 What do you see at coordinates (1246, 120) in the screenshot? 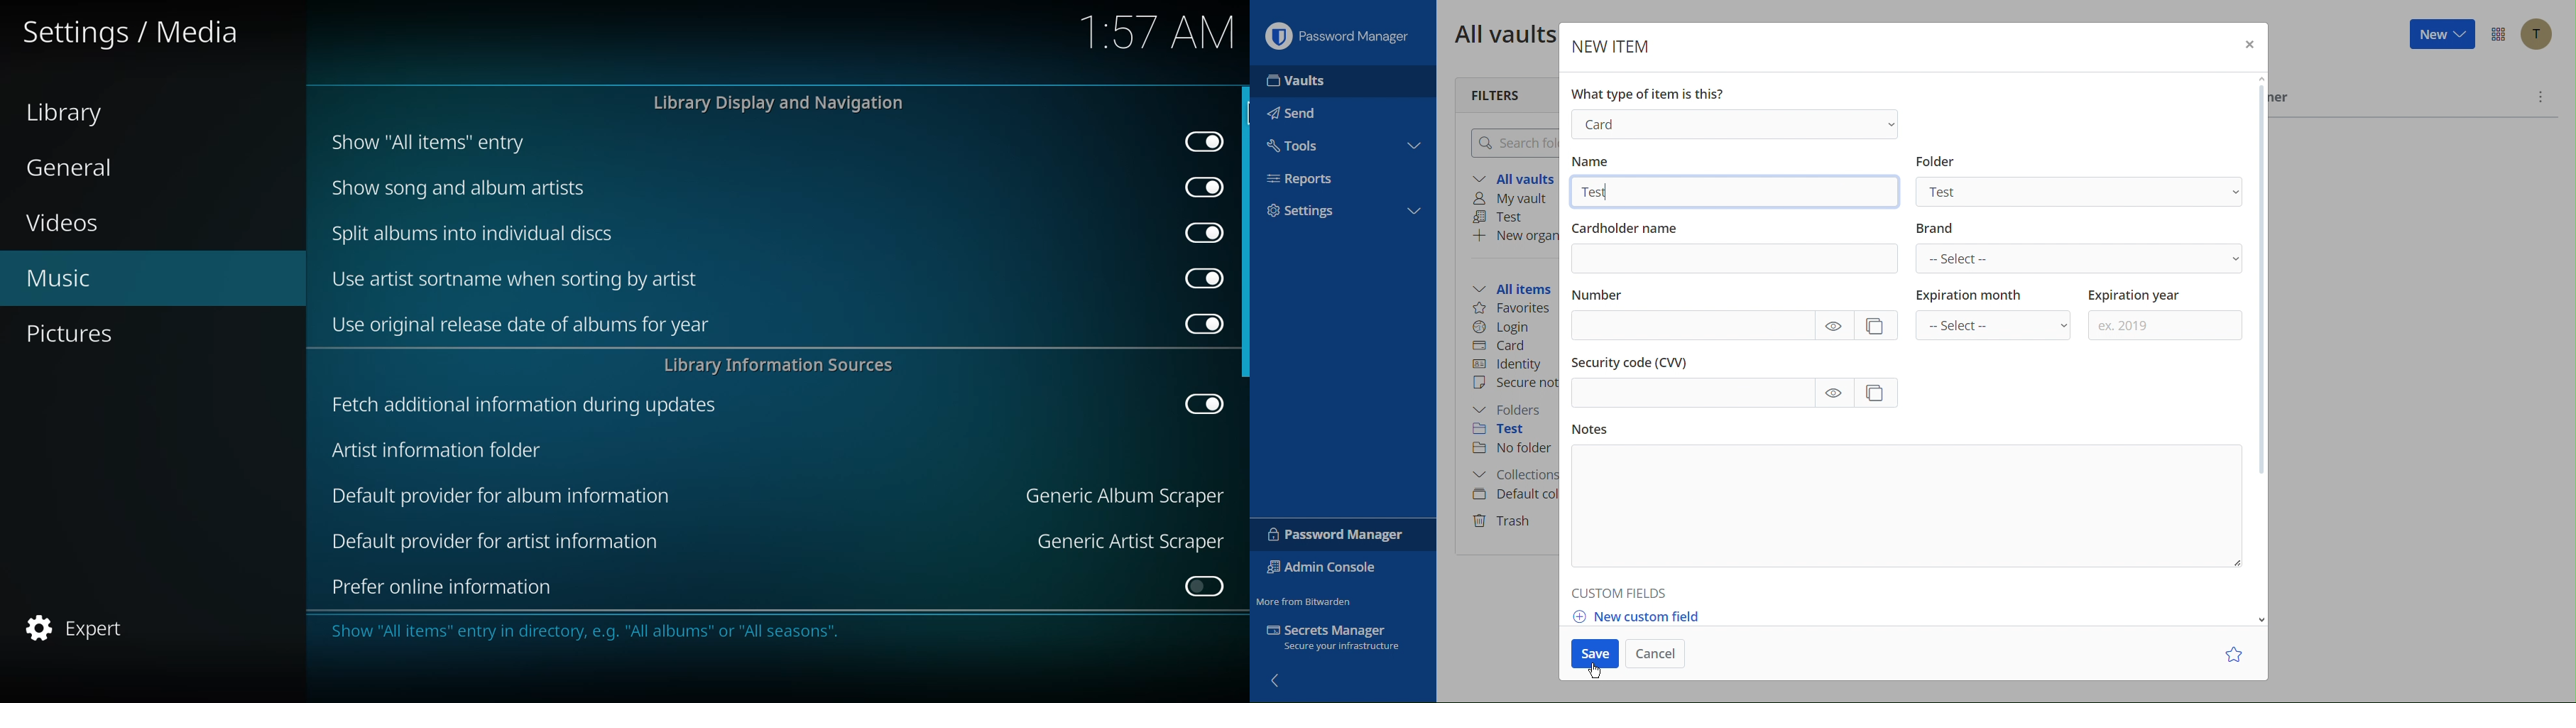
I see `mouse down` at bounding box center [1246, 120].